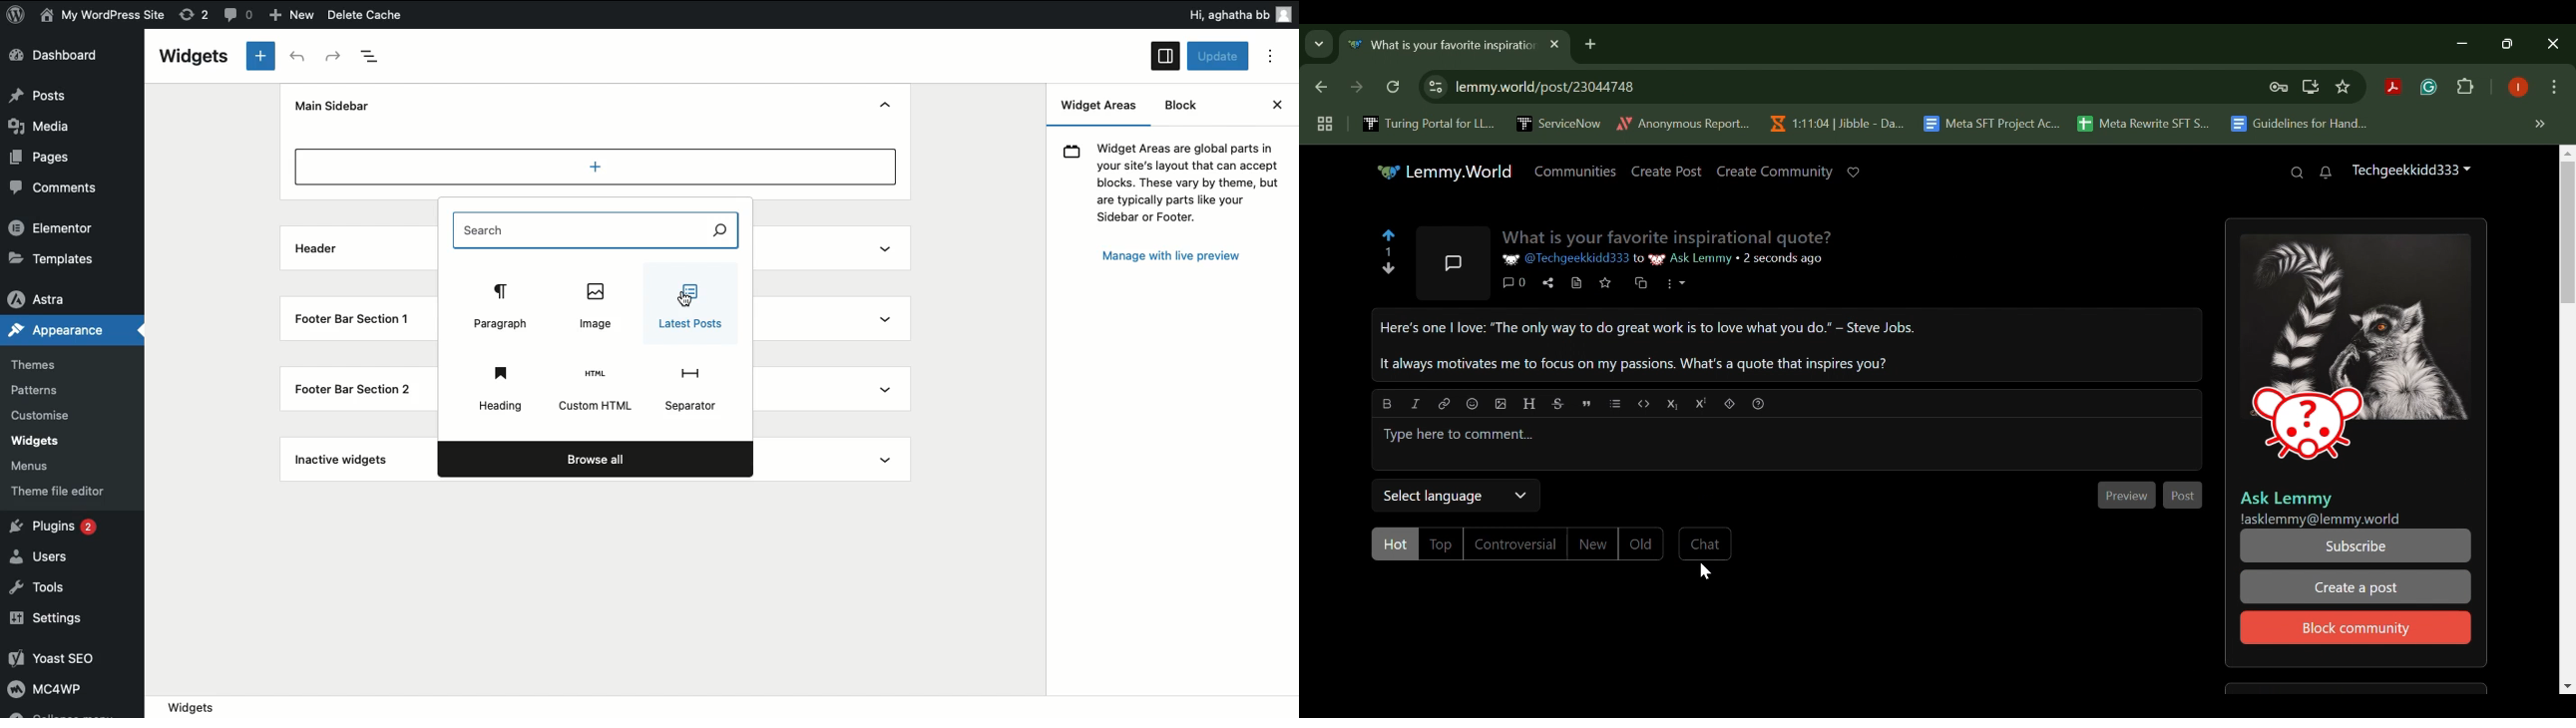  What do you see at coordinates (1175, 255) in the screenshot?
I see `Manage with live preview` at bounding box center [1175, 255].